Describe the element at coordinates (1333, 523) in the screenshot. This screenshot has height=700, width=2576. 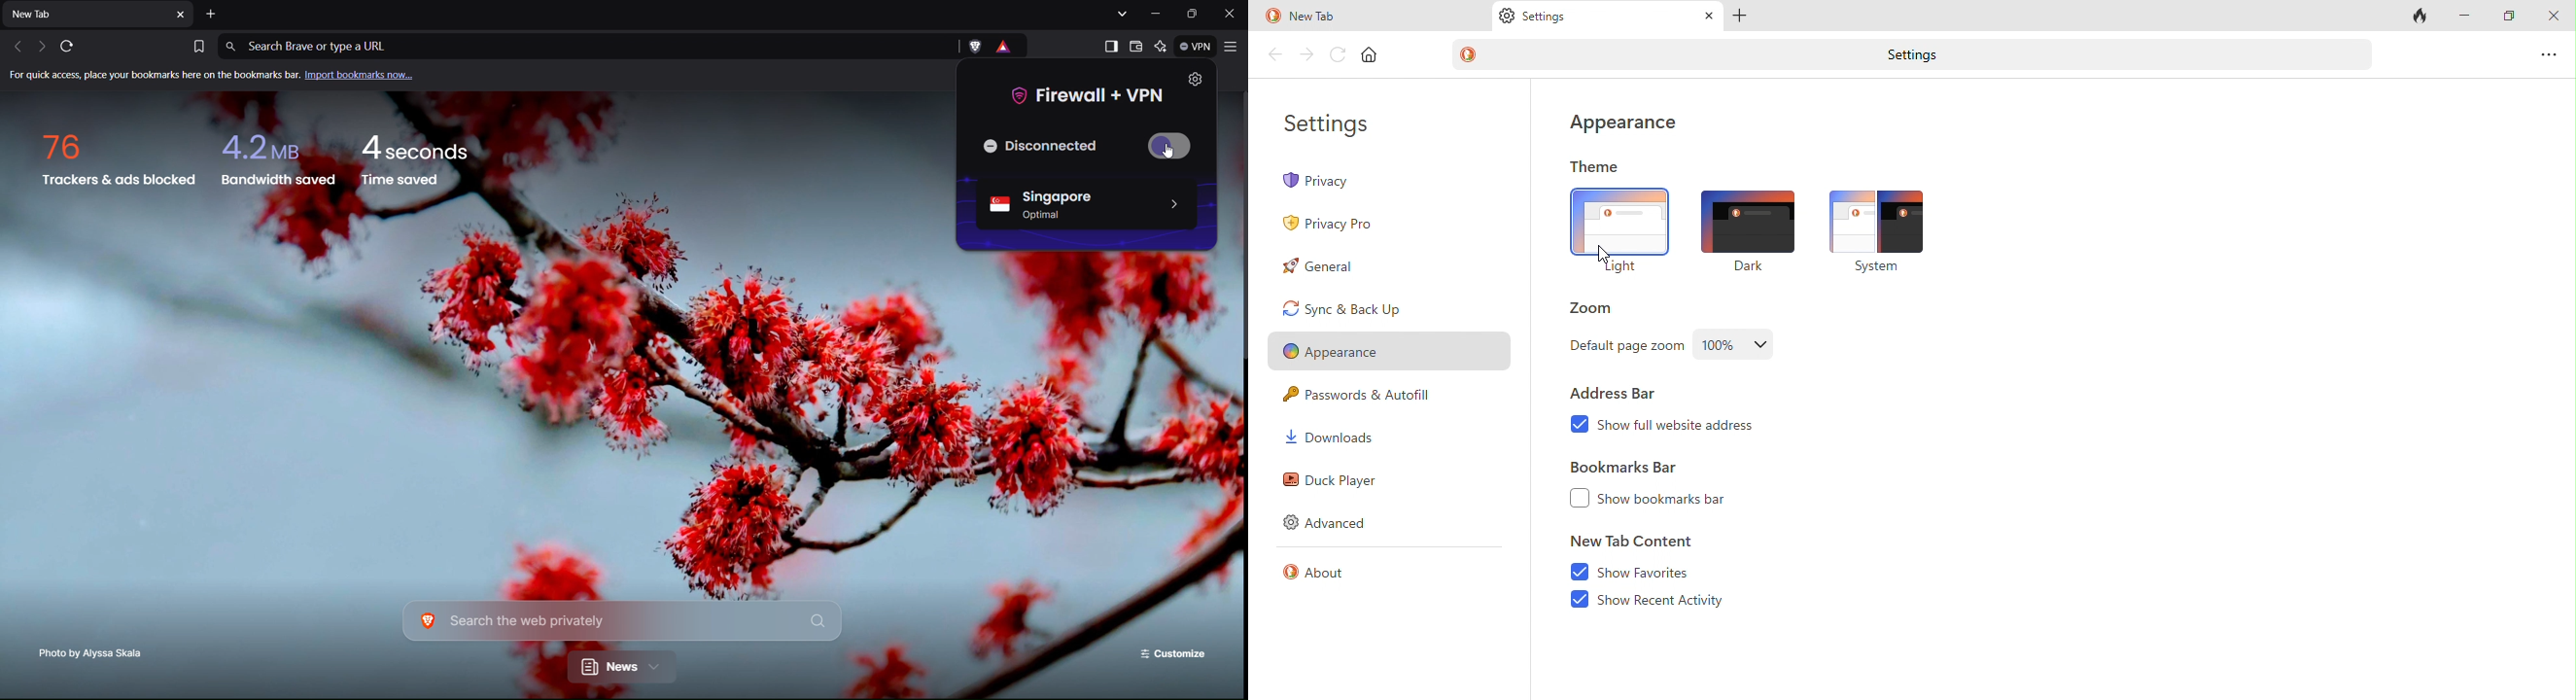
I see `advanced` at that location.